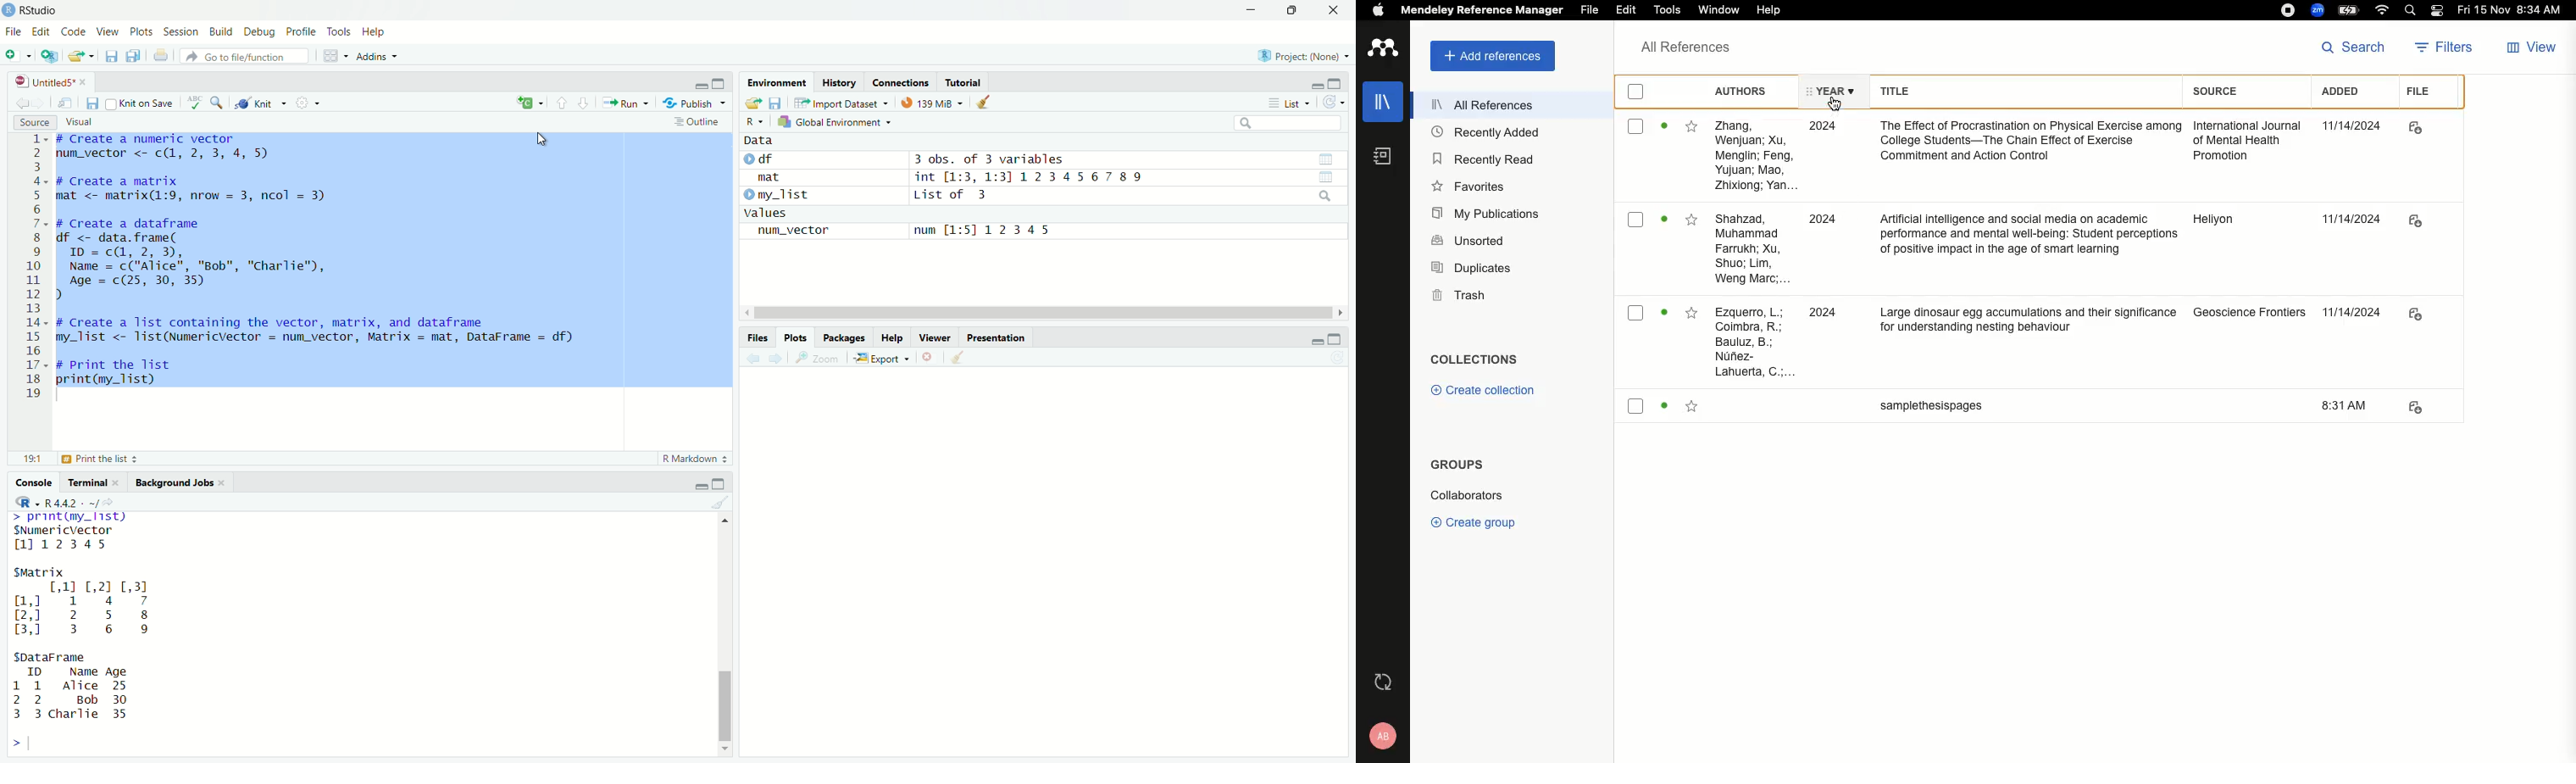  What do you see at coordinates (18, 58) in the screenshot?
I see `add` at bounding box center [18, 58].